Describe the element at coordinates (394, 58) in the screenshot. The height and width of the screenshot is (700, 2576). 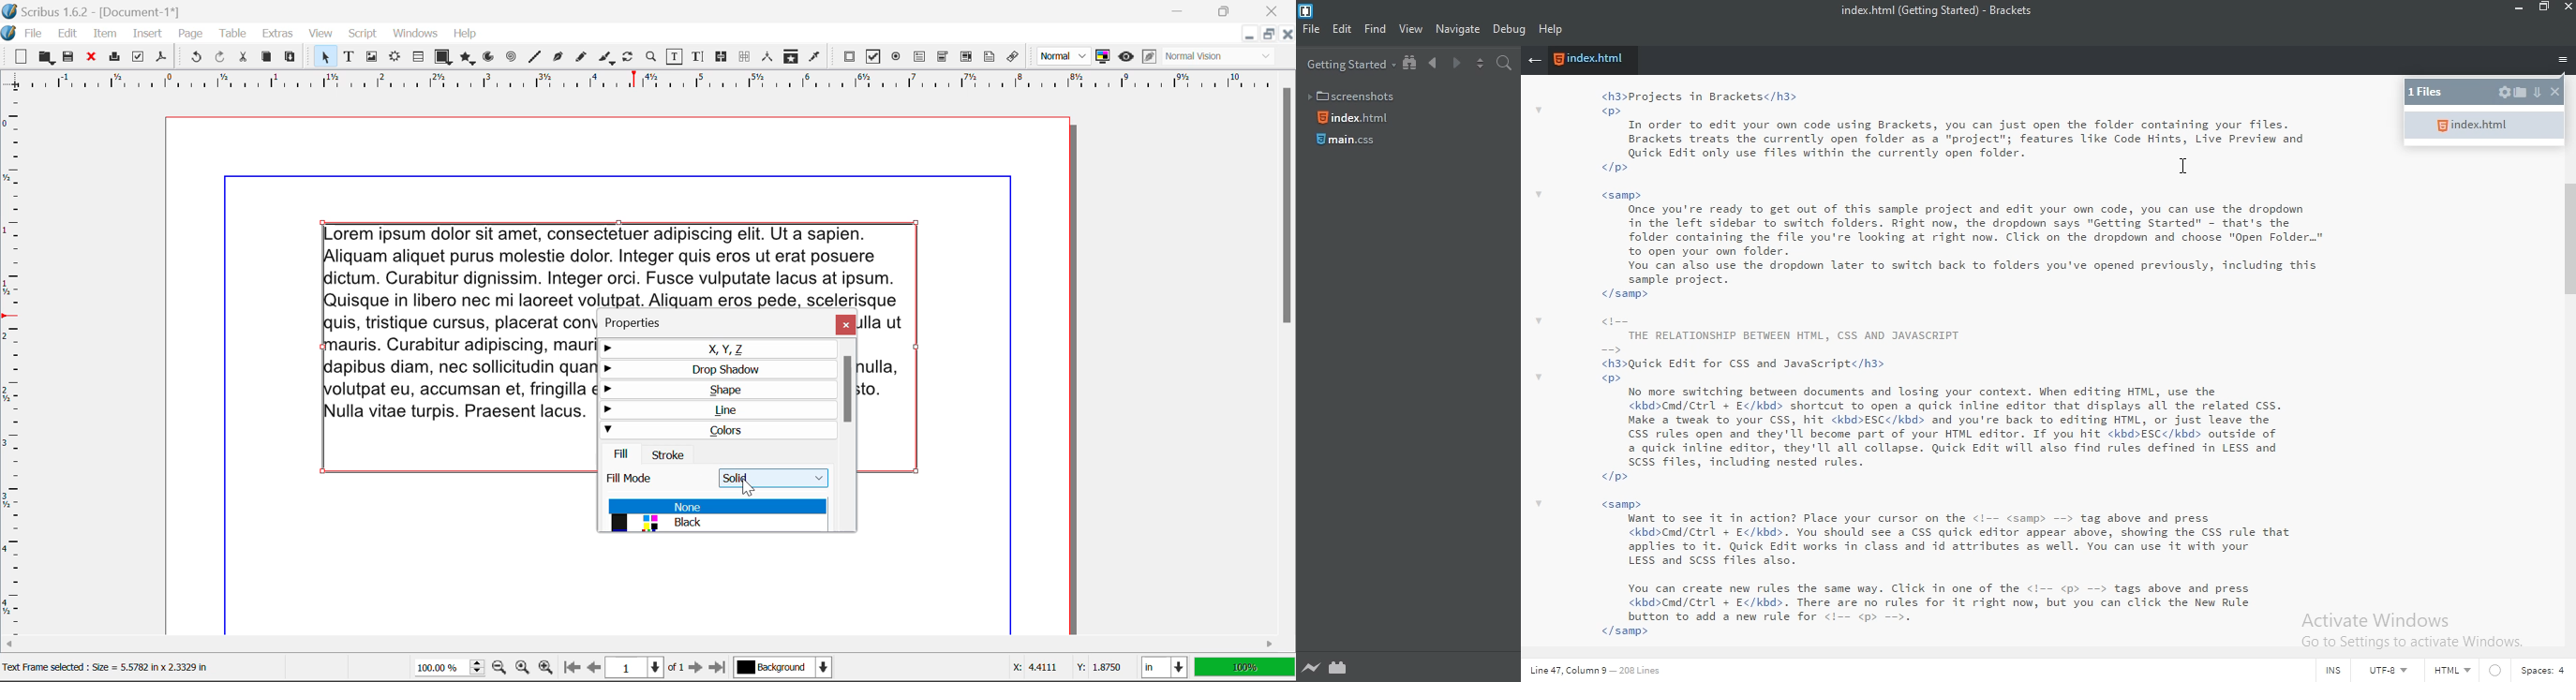
I see `Render Frame` at that location.